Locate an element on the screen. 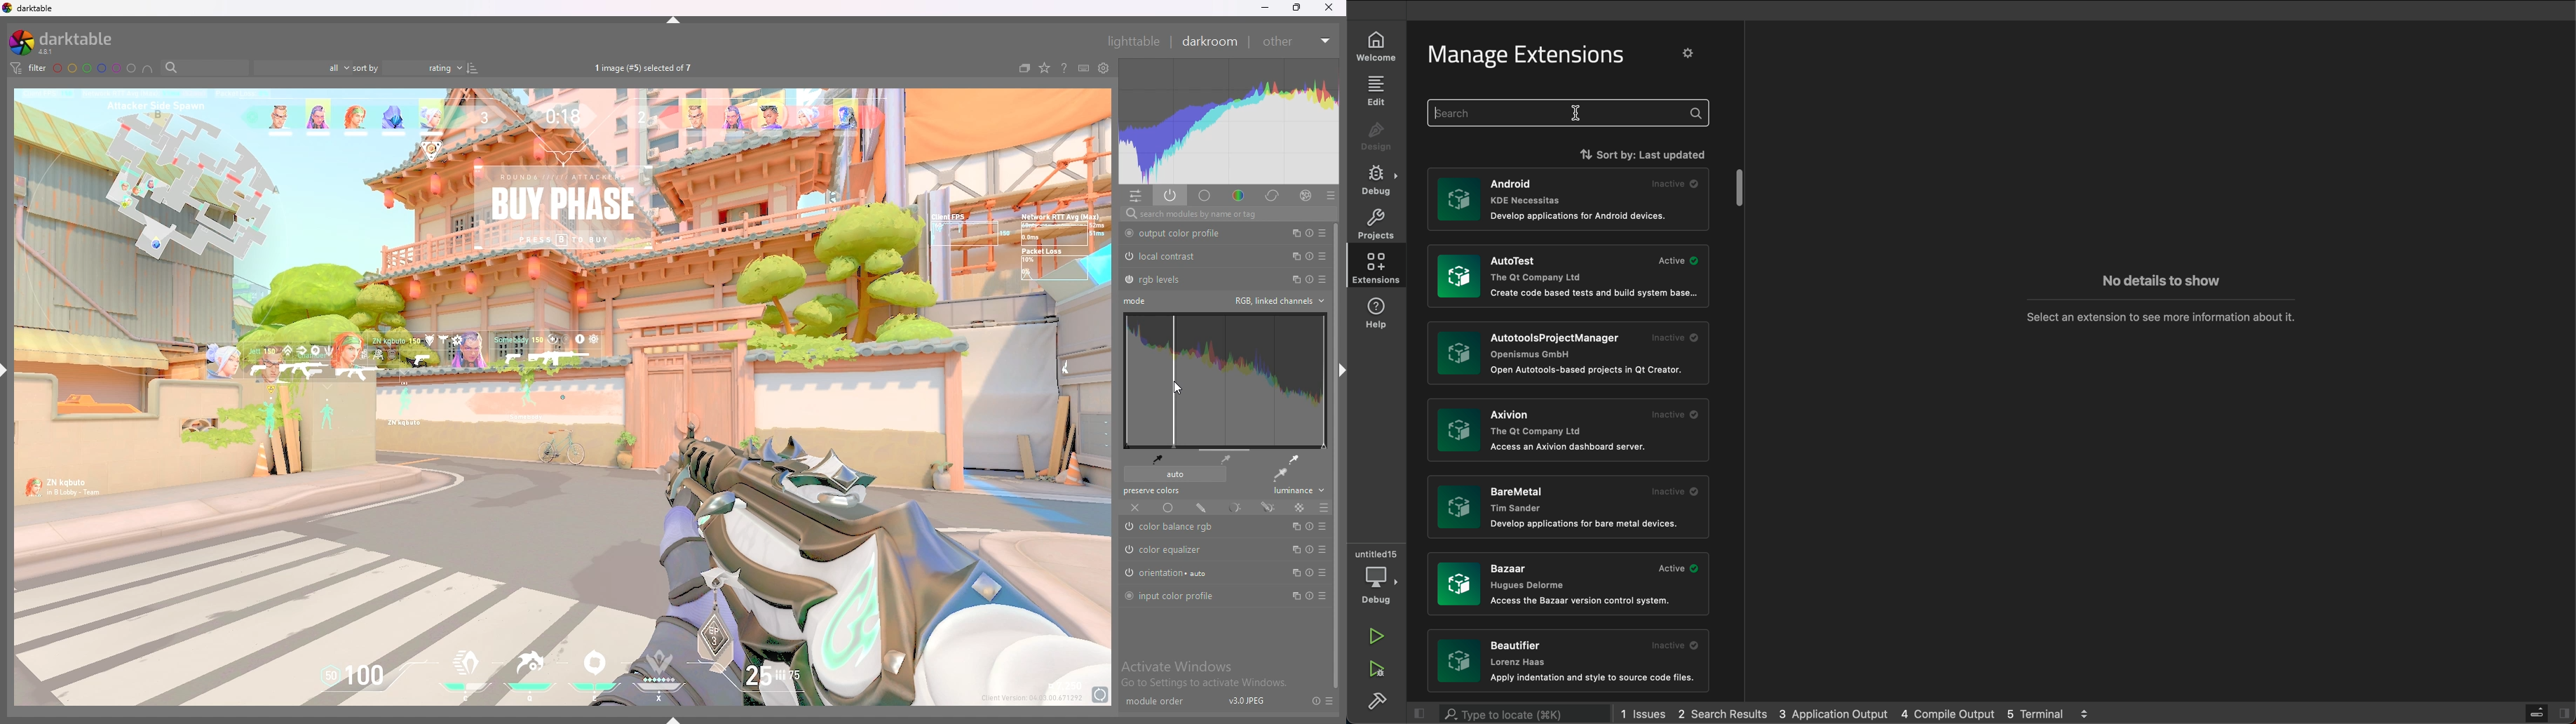 This screenshot has width=2576, height=728. drawn and parametric mask is located at coordinates (1268, 507).